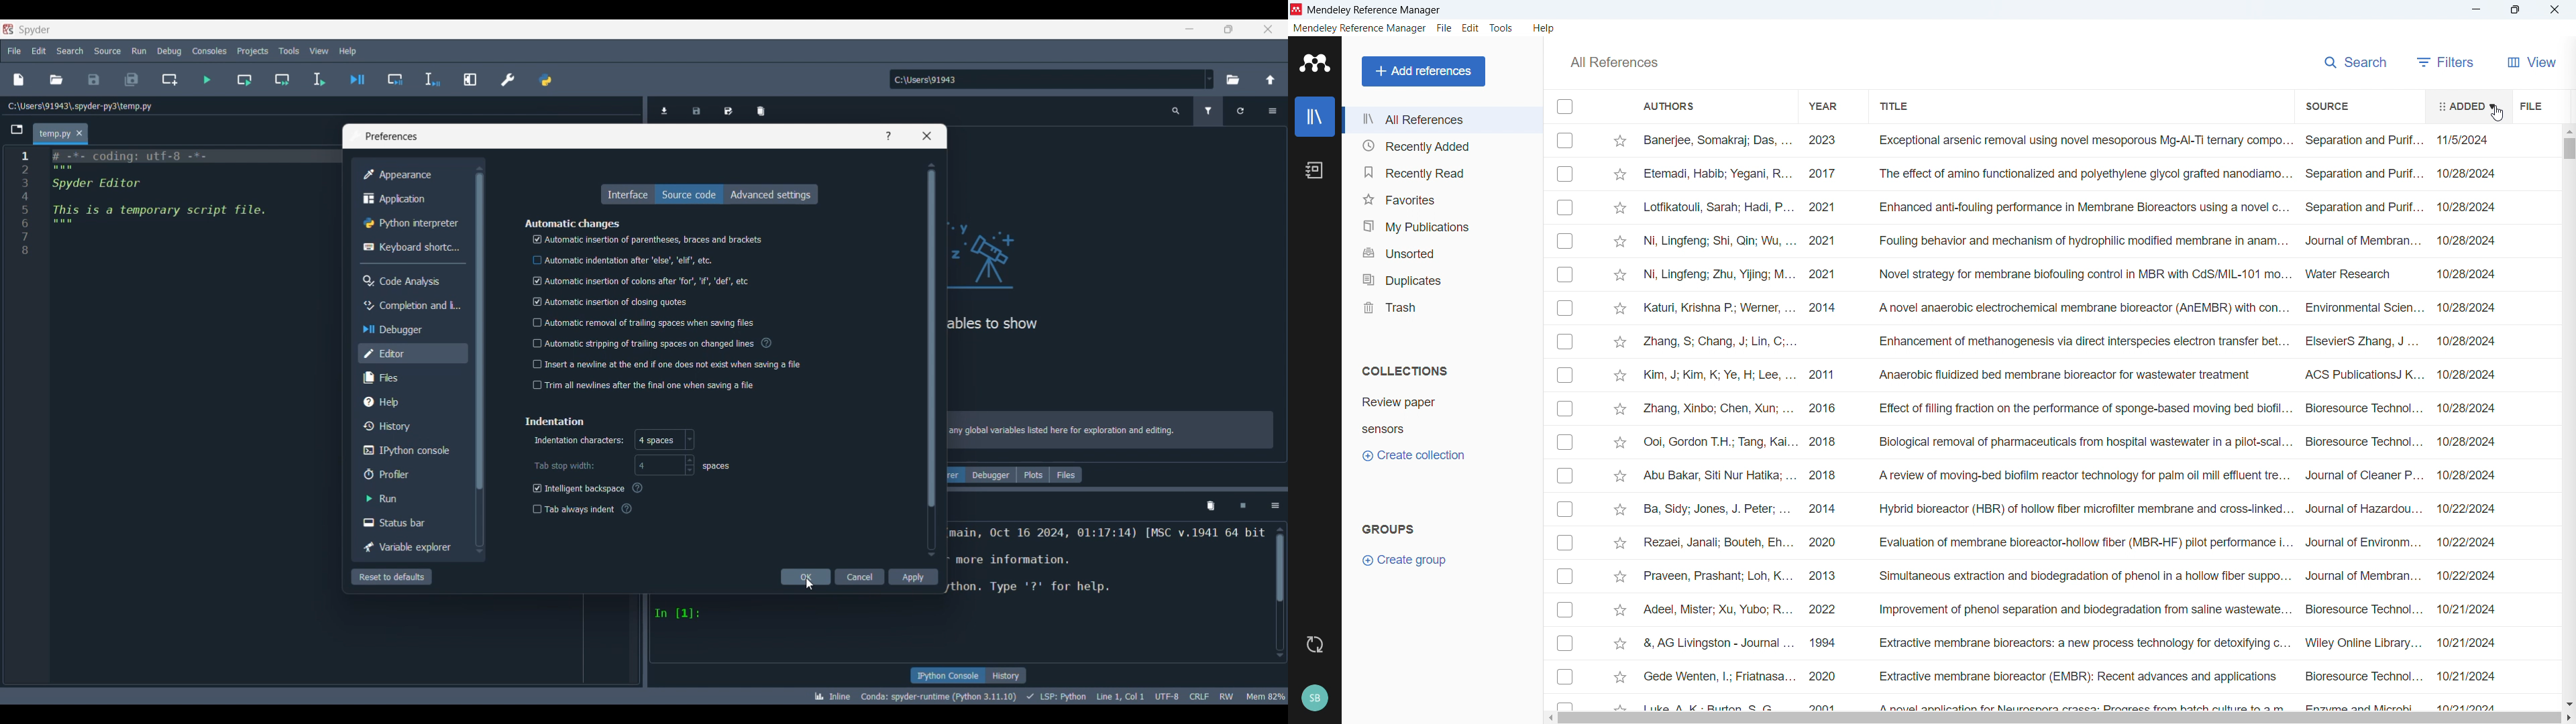  What do you see at coordinates (2569, 149) in the screenshot?
I see `vertical scrollbar ` at bounding box center [2569, 149].